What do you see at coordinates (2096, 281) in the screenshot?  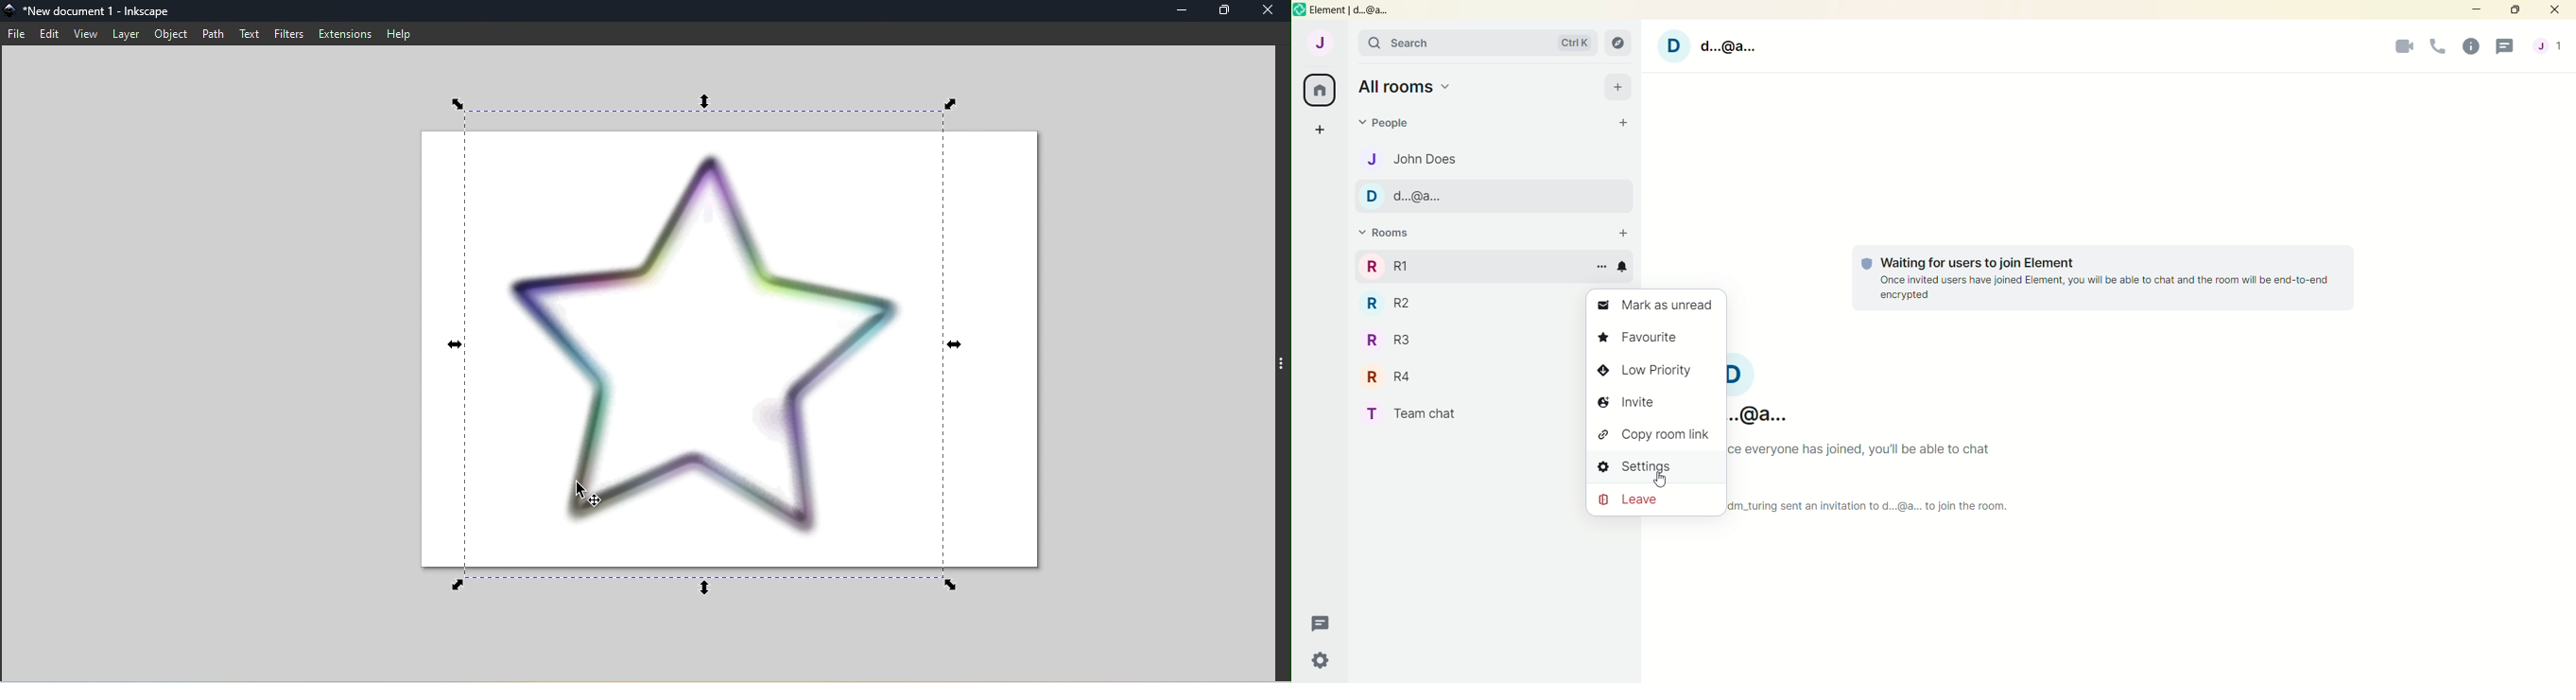 I see `Waiting for users to join Element, you will be able to chat after joining...` at bounding box center [2096, 281].